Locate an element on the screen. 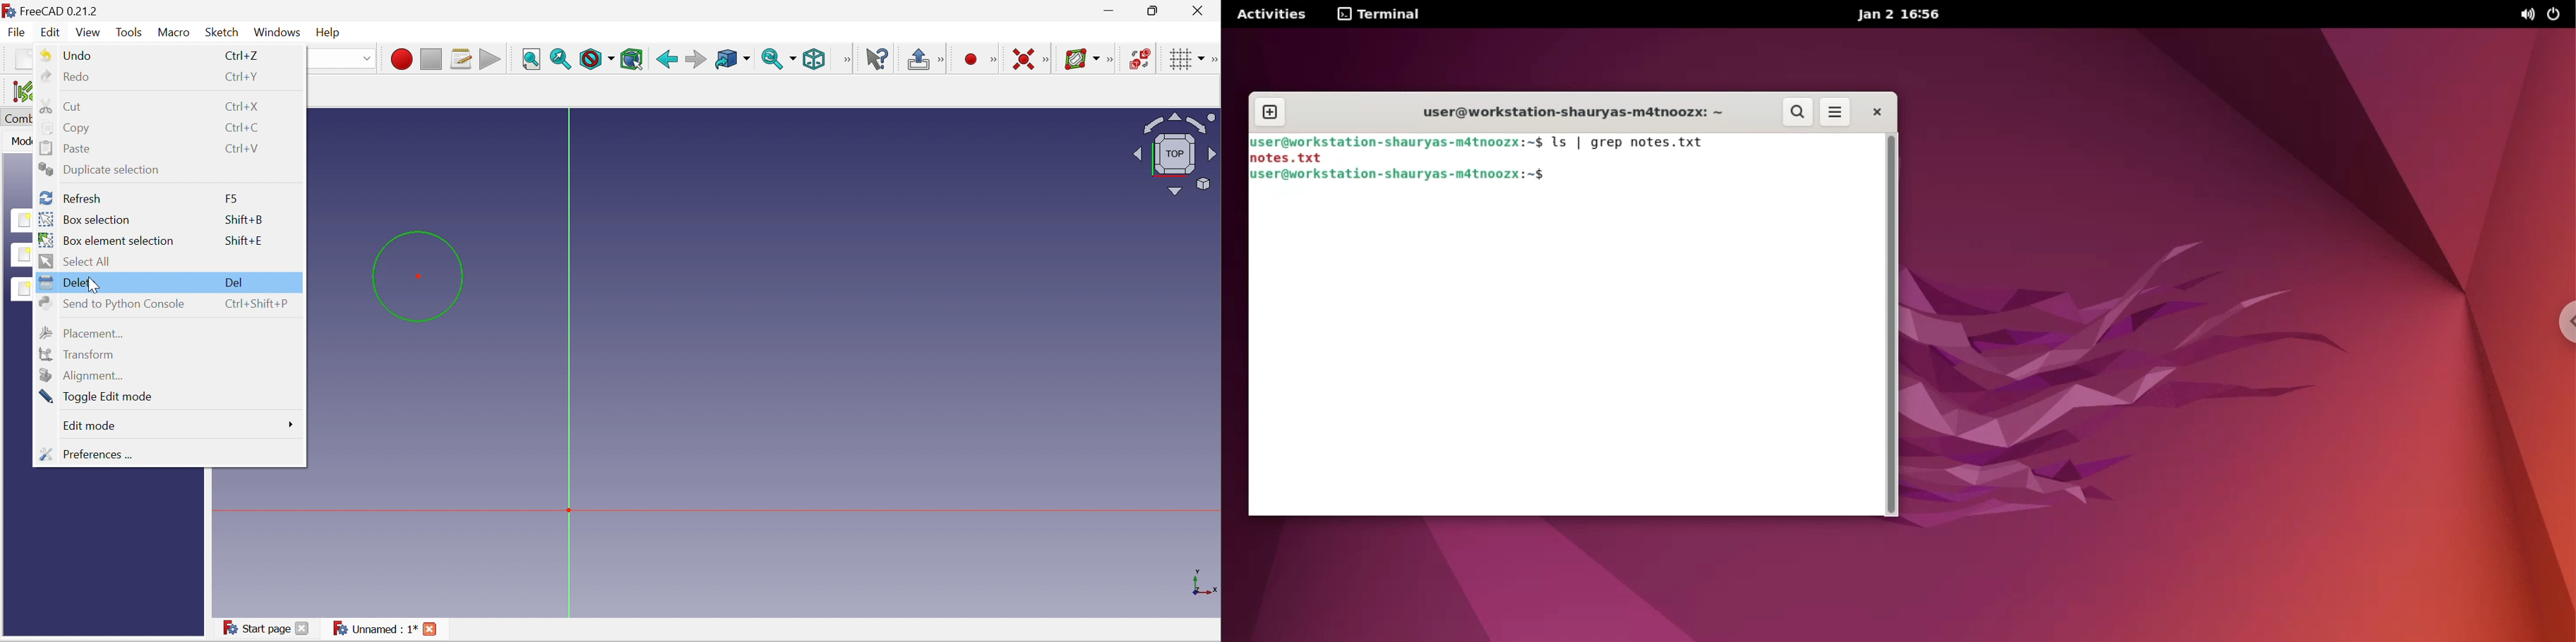 Image resolution: width=2576 pixels, height=644 pixels. Ctrl+Y is located at coordinates (245, 77).